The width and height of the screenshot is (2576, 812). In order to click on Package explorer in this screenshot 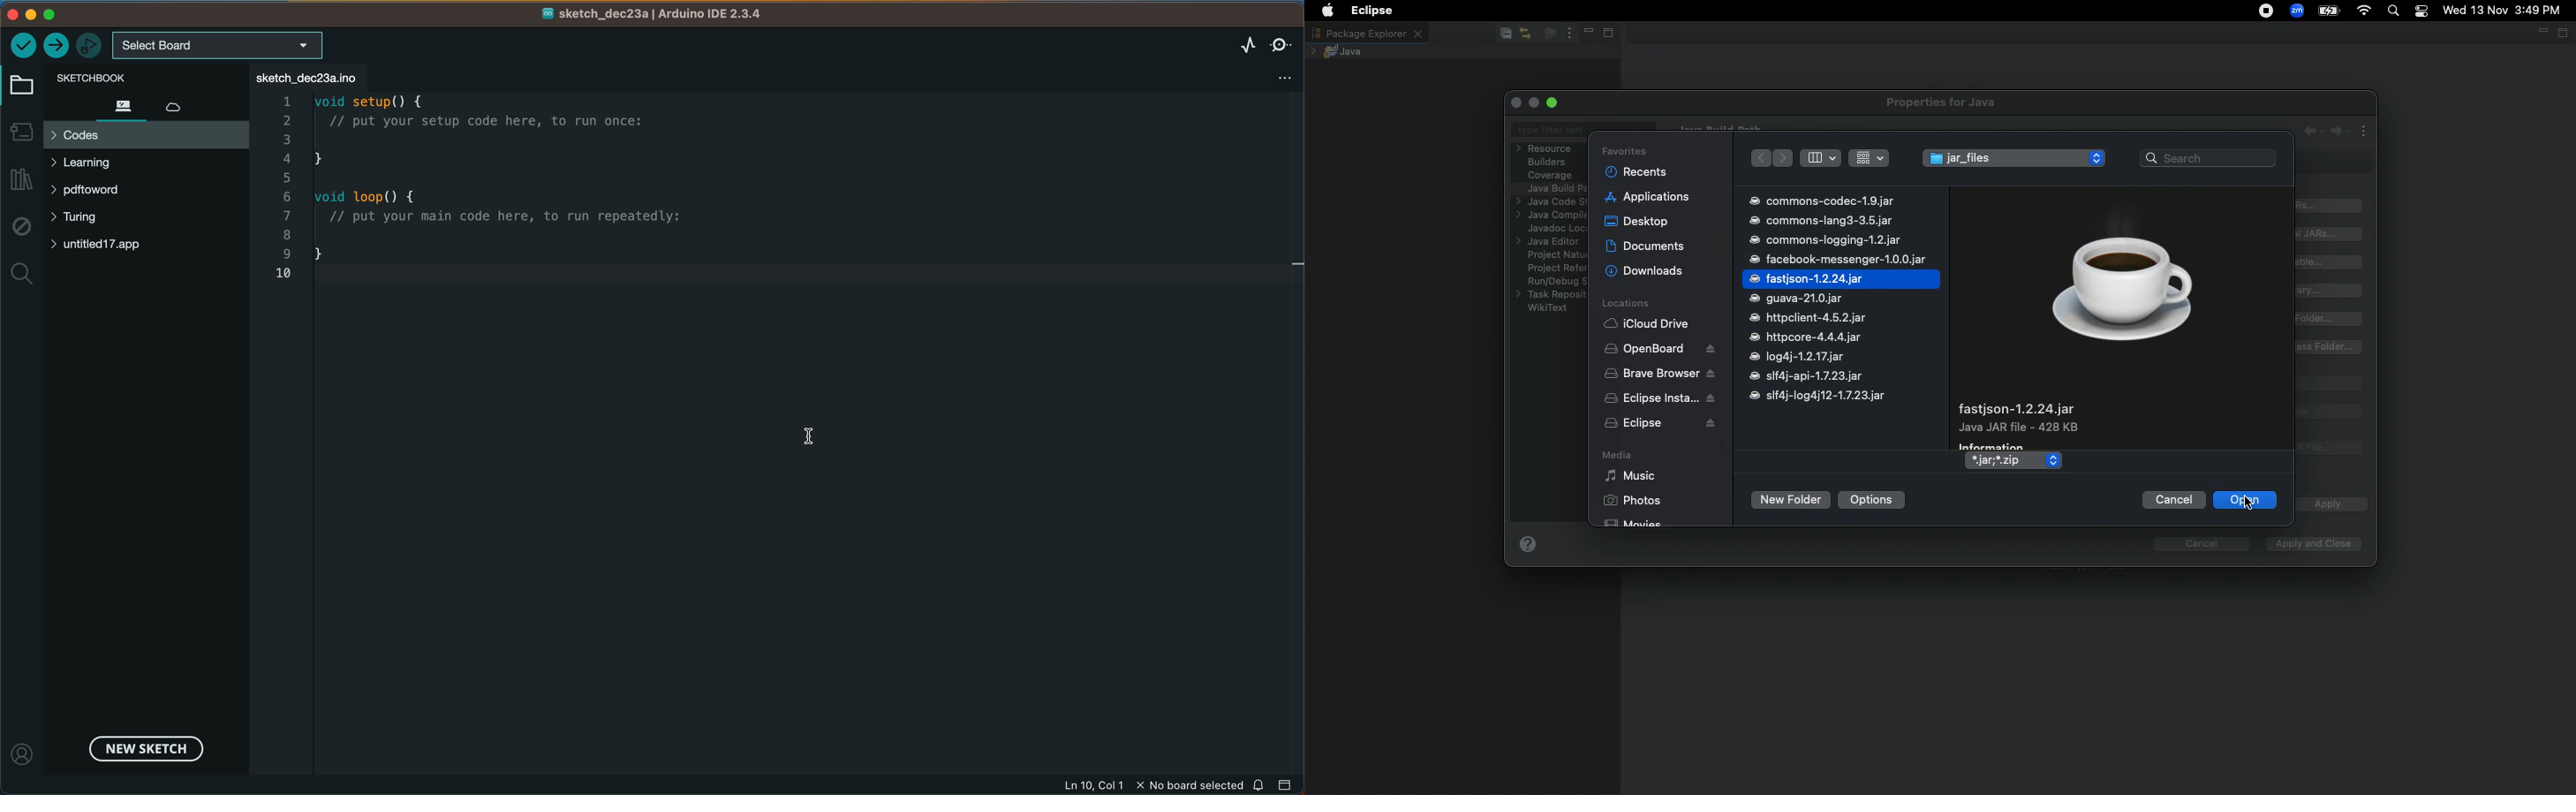, I will do `click(1366, 33)`.